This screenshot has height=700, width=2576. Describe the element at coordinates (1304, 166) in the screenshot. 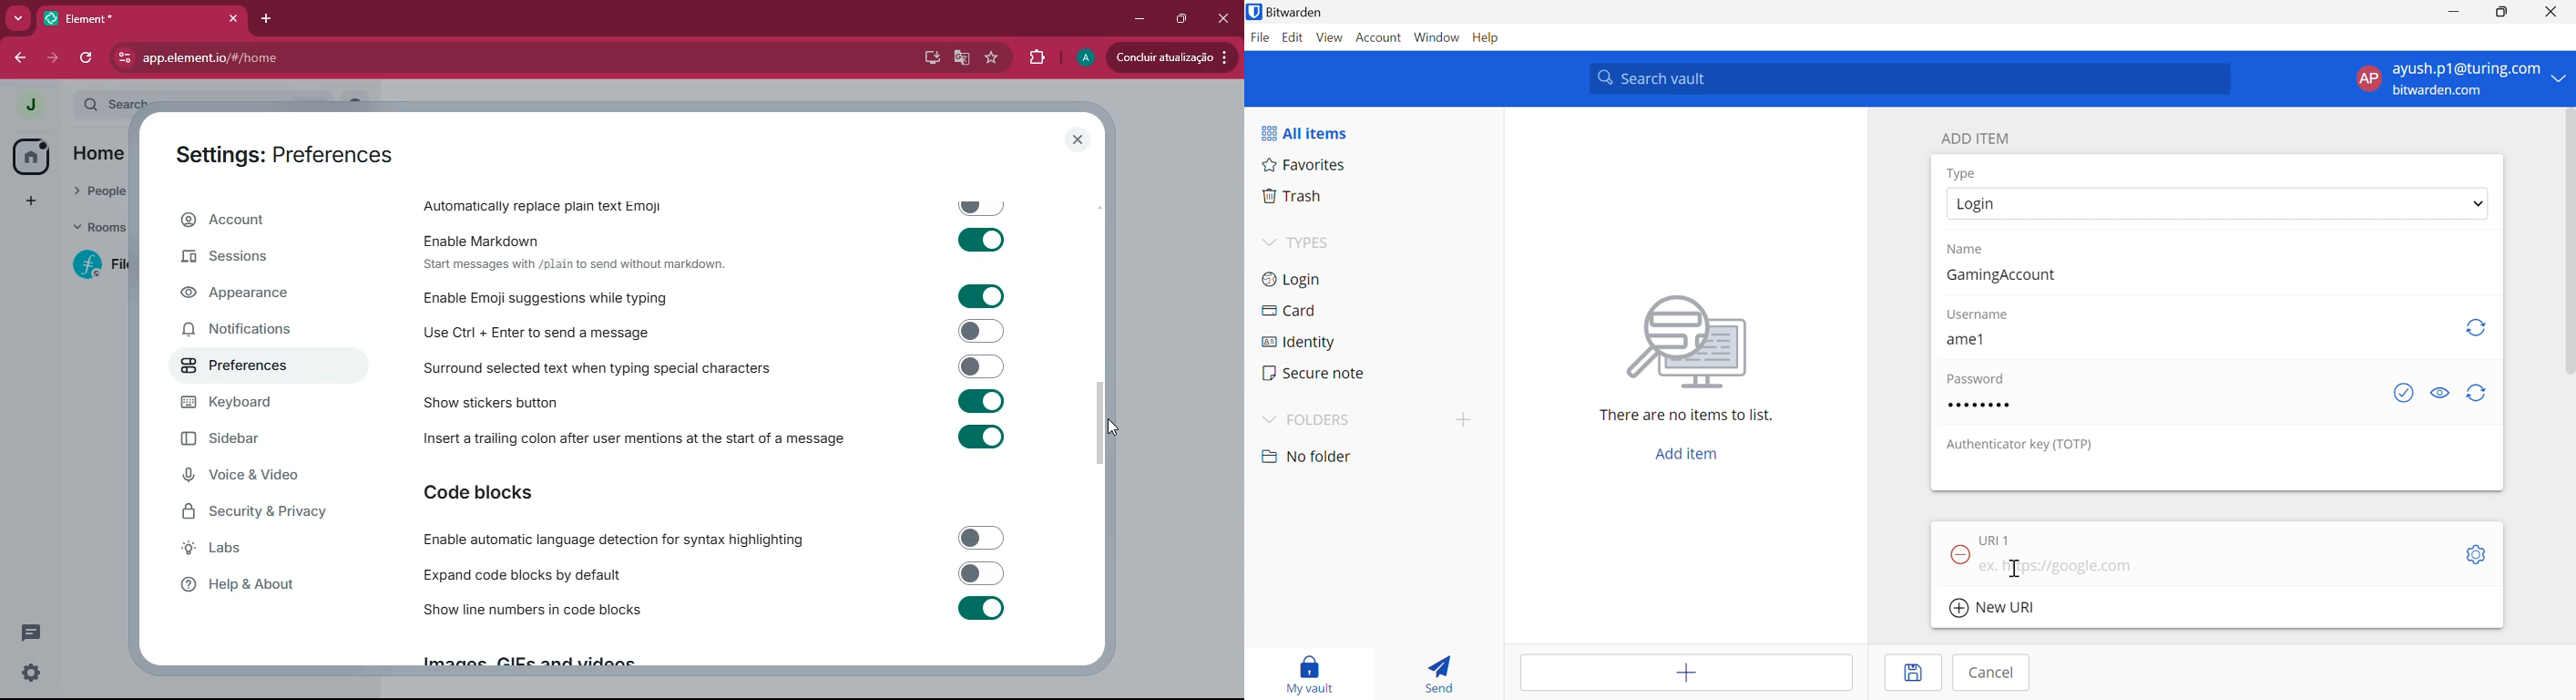

I see `Favorites` at that location.